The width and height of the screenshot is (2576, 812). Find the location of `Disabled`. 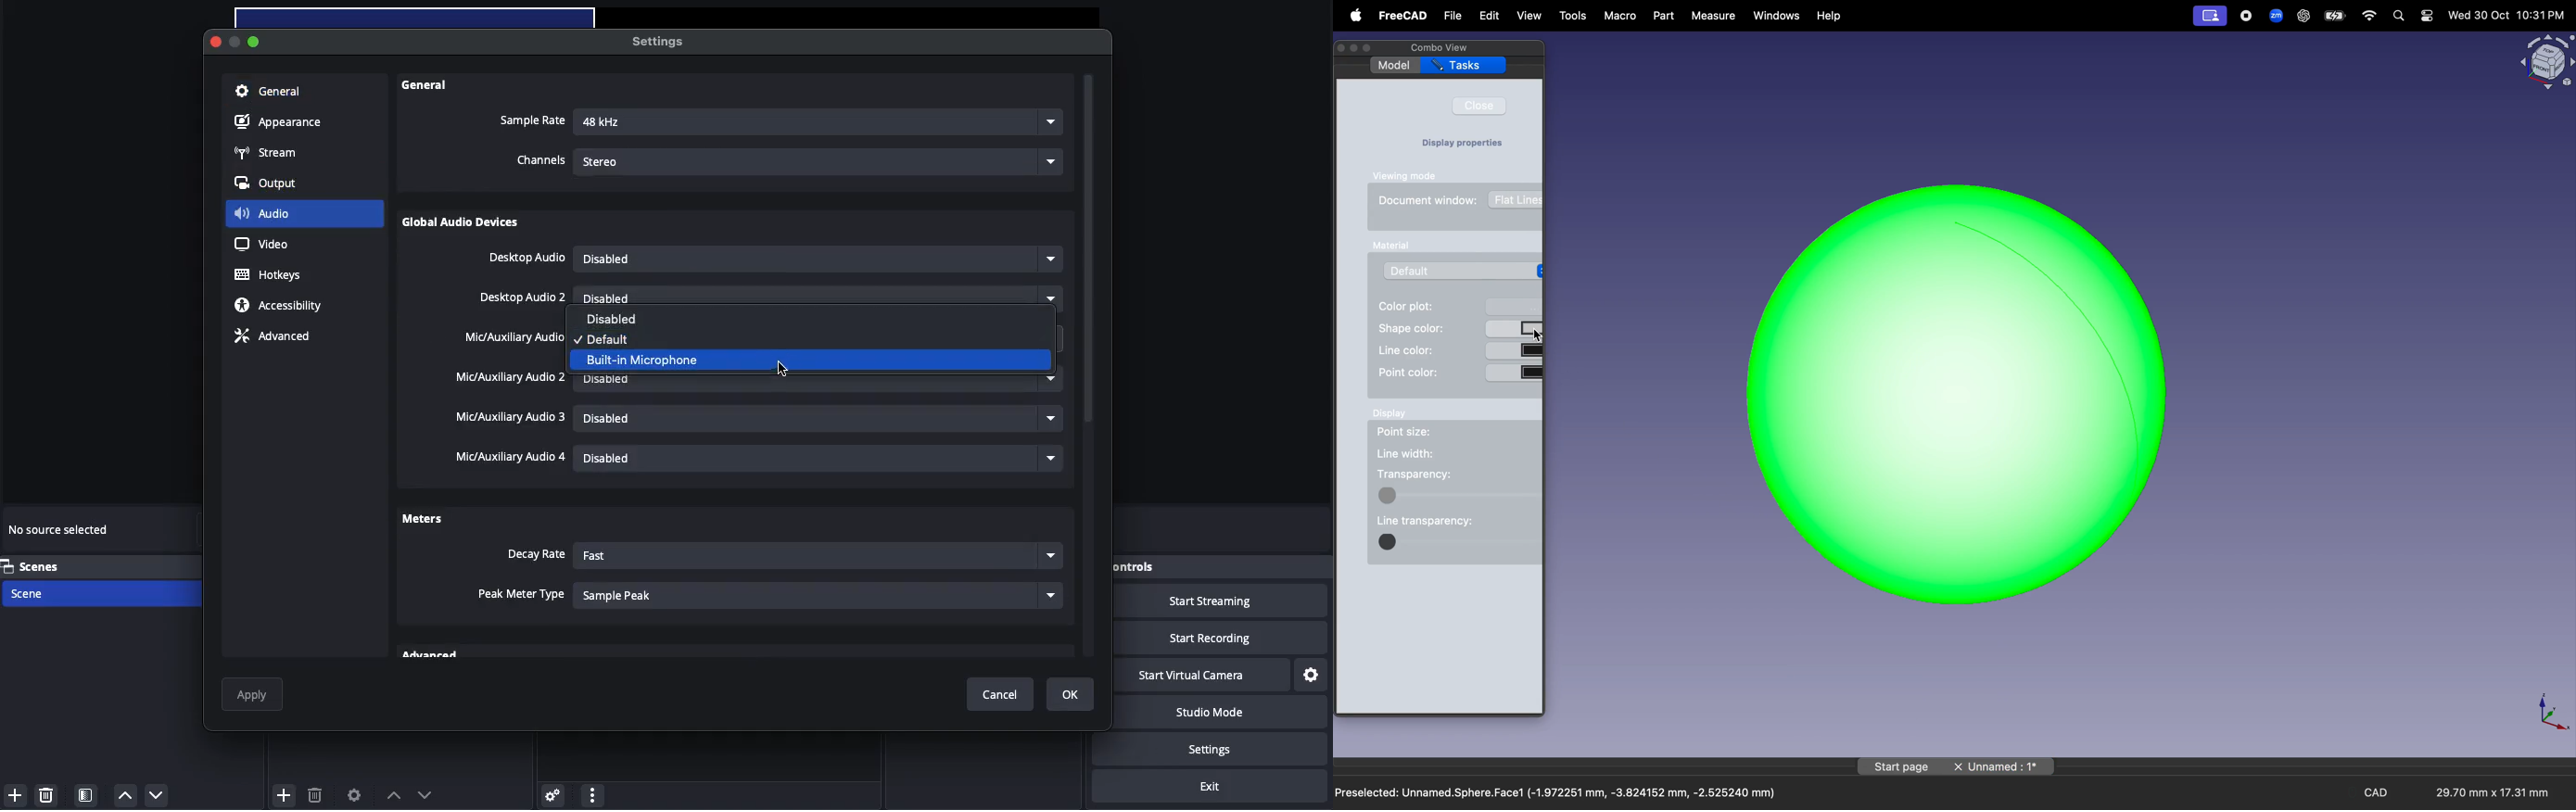

Disabled is located at coordinates (821, 298).